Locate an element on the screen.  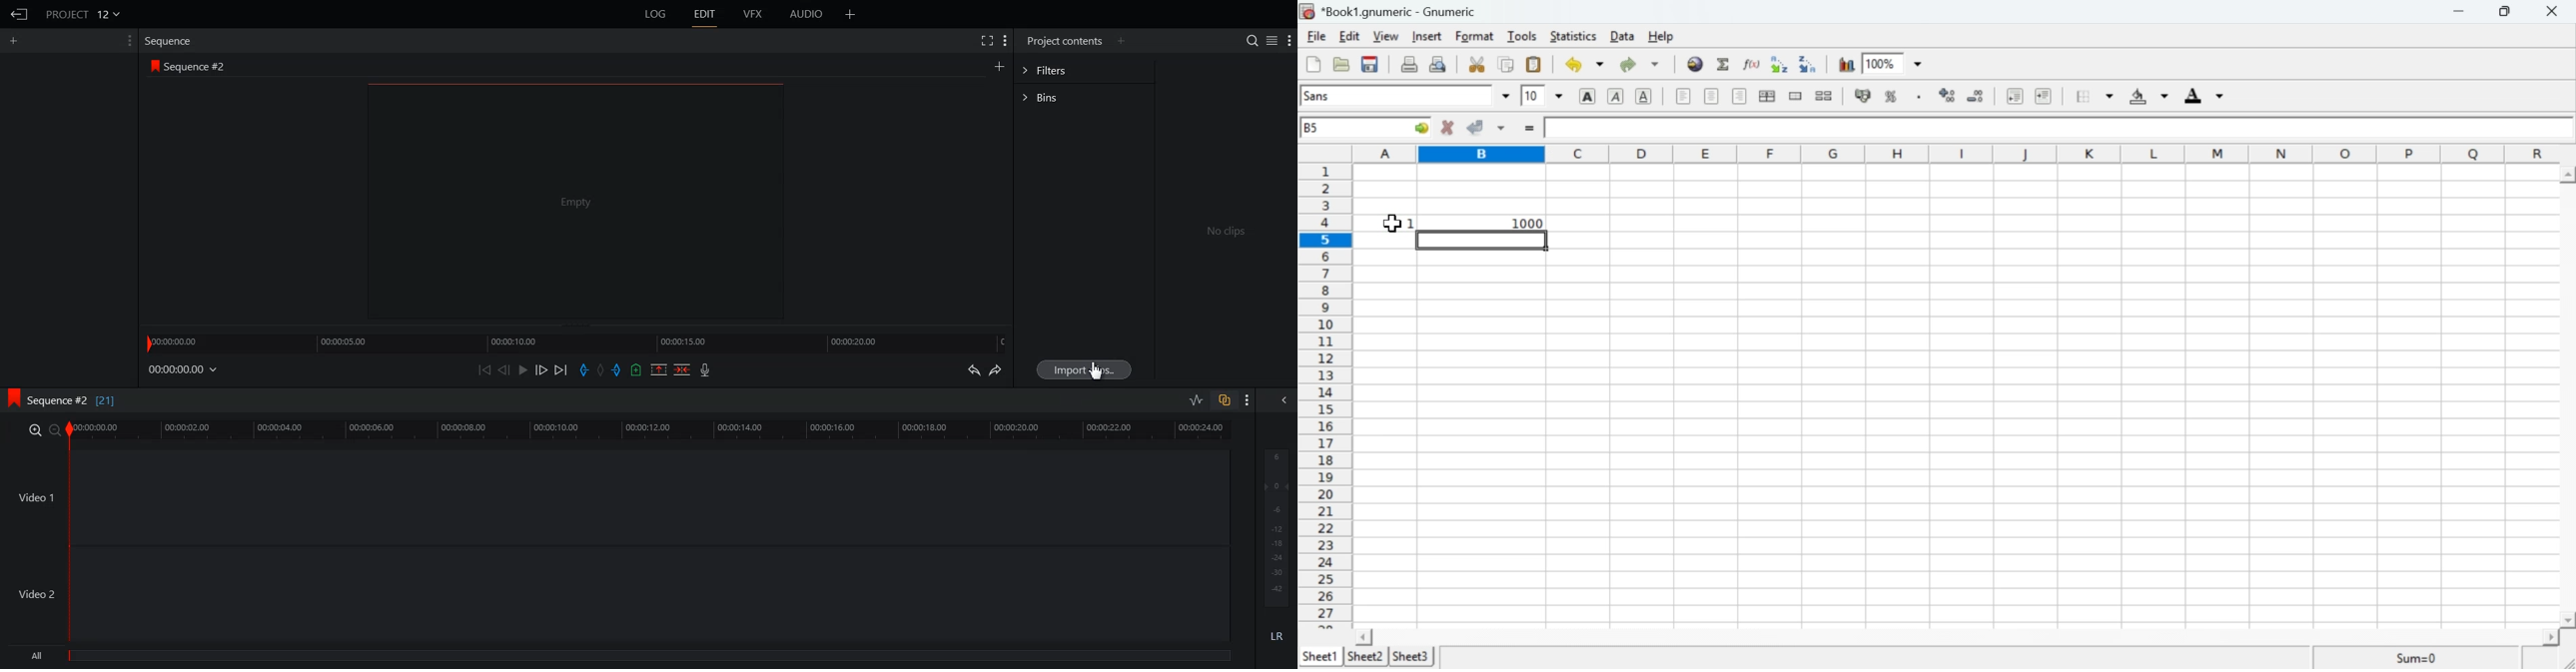
Move Backward is located at coordinates (486, 369).